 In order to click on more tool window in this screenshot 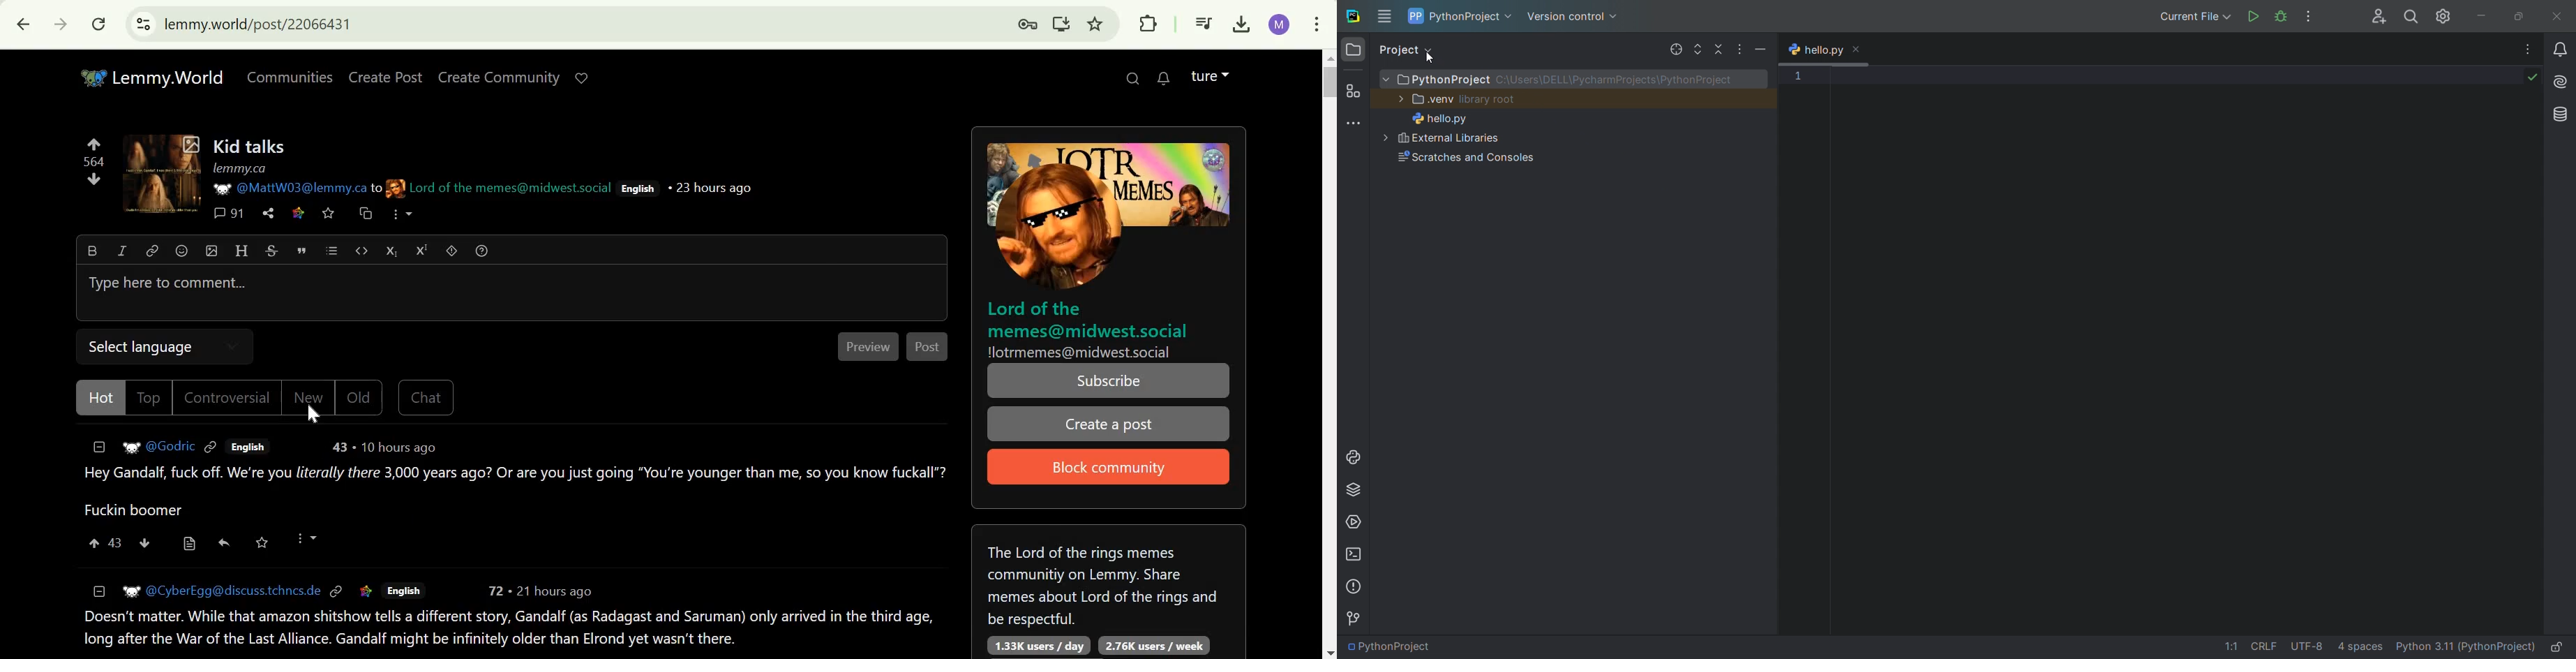, I will do `click(1353, 122)`.